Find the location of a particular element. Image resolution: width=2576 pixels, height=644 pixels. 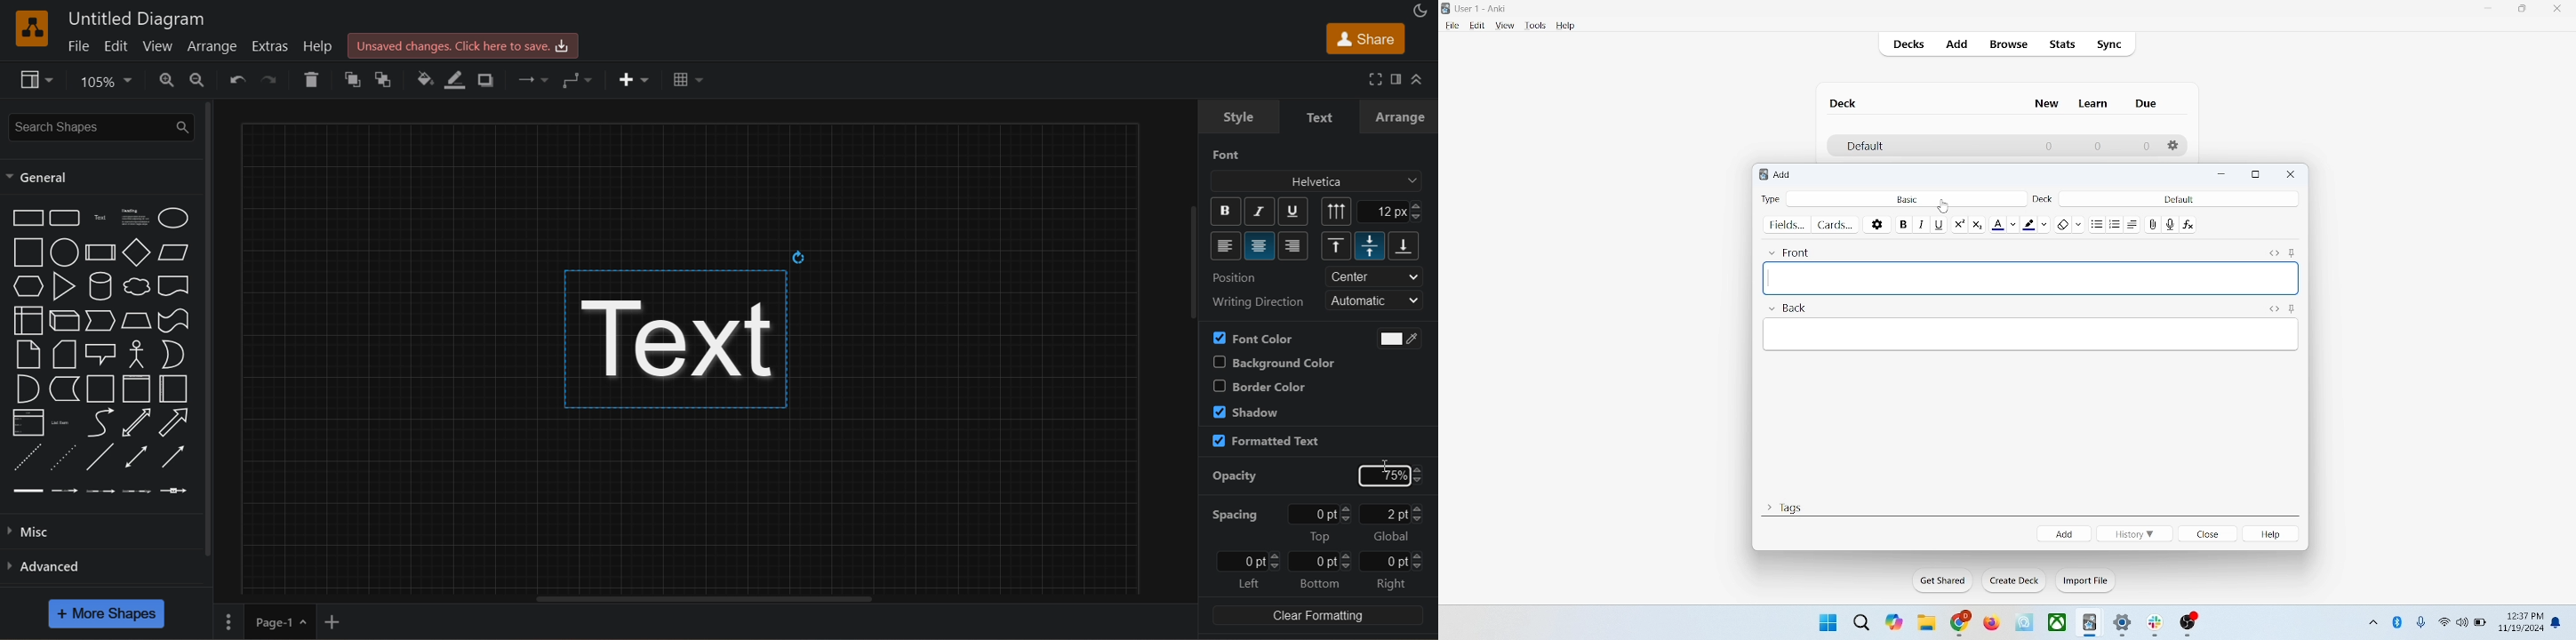

directional connector is located at coordinates (174, 456).